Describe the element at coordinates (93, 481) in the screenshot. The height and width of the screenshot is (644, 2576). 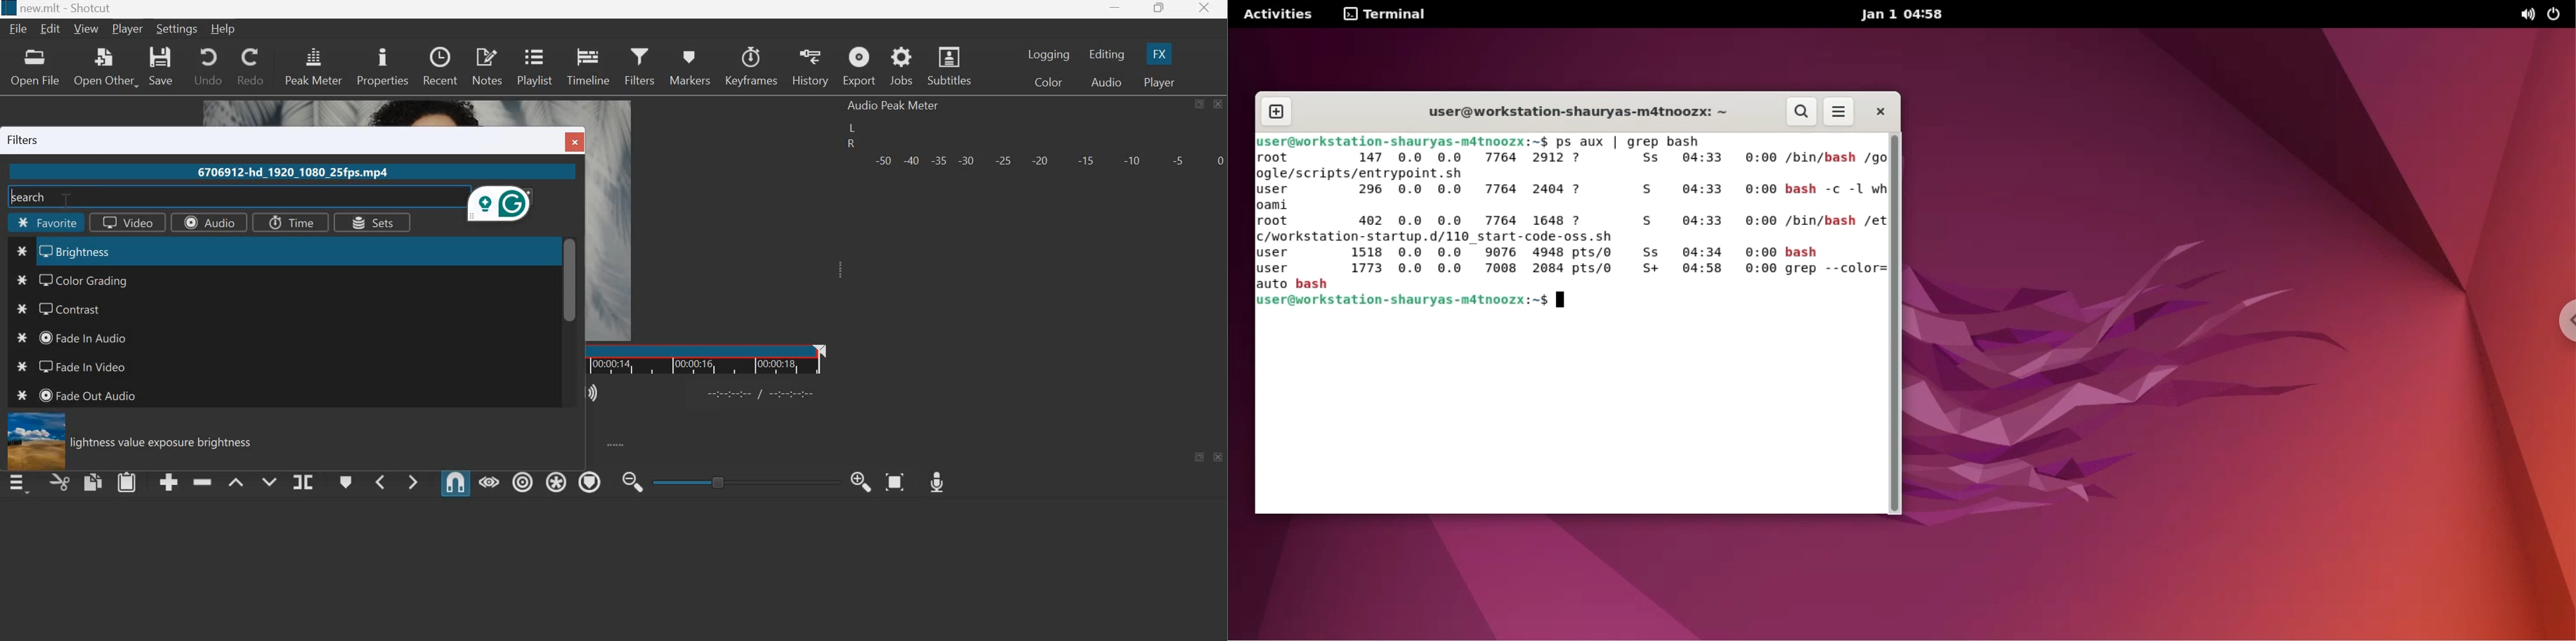
I see `copy` at that location.